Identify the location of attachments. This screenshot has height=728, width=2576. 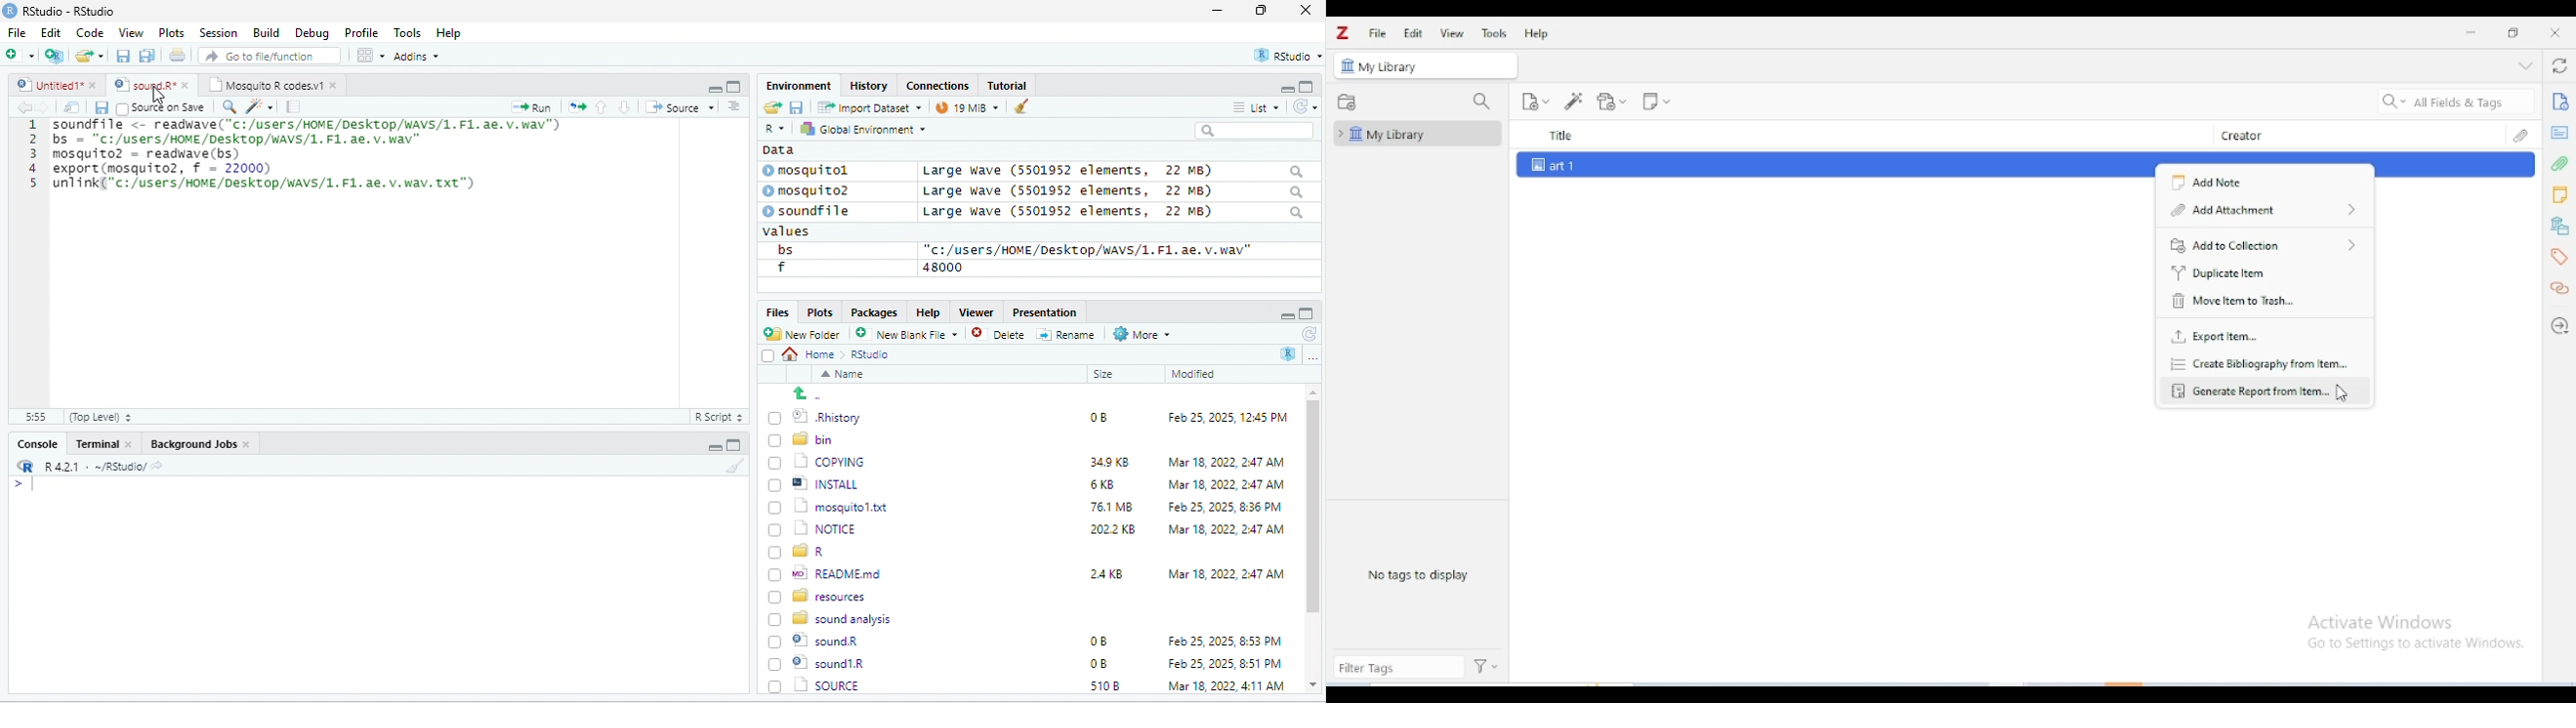
(2520, 135).